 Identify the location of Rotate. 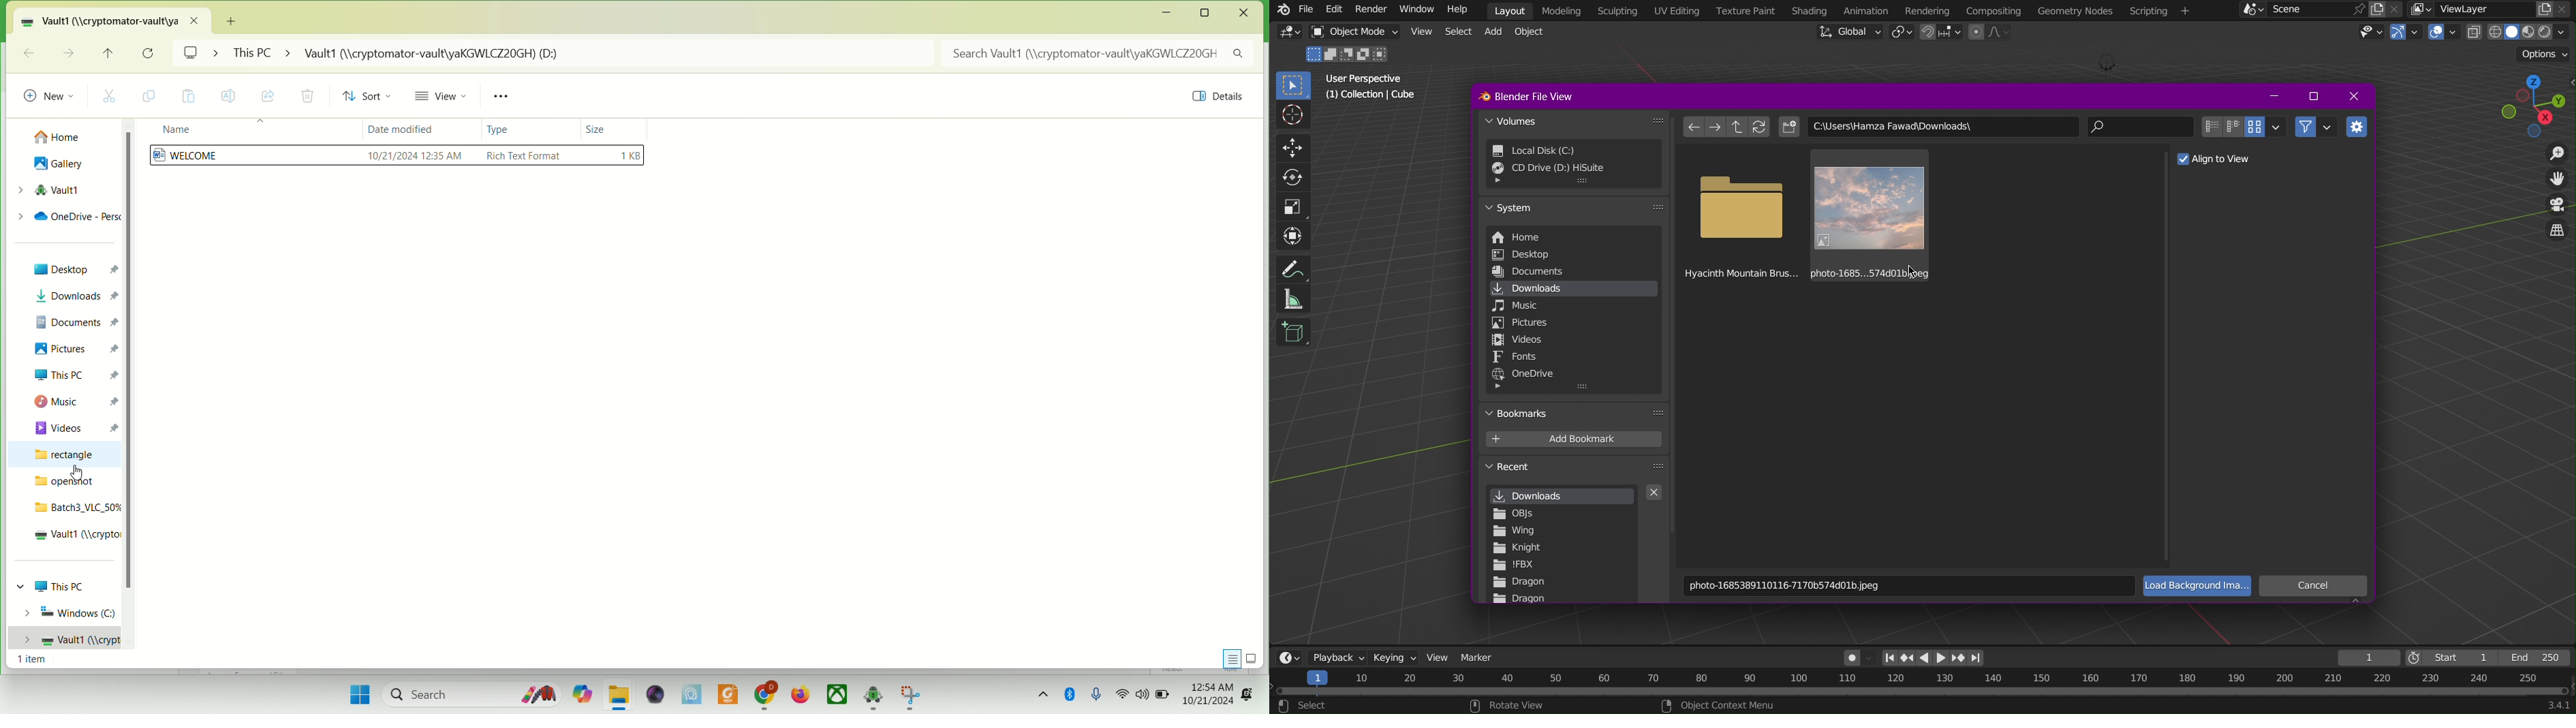
(1290, 176).